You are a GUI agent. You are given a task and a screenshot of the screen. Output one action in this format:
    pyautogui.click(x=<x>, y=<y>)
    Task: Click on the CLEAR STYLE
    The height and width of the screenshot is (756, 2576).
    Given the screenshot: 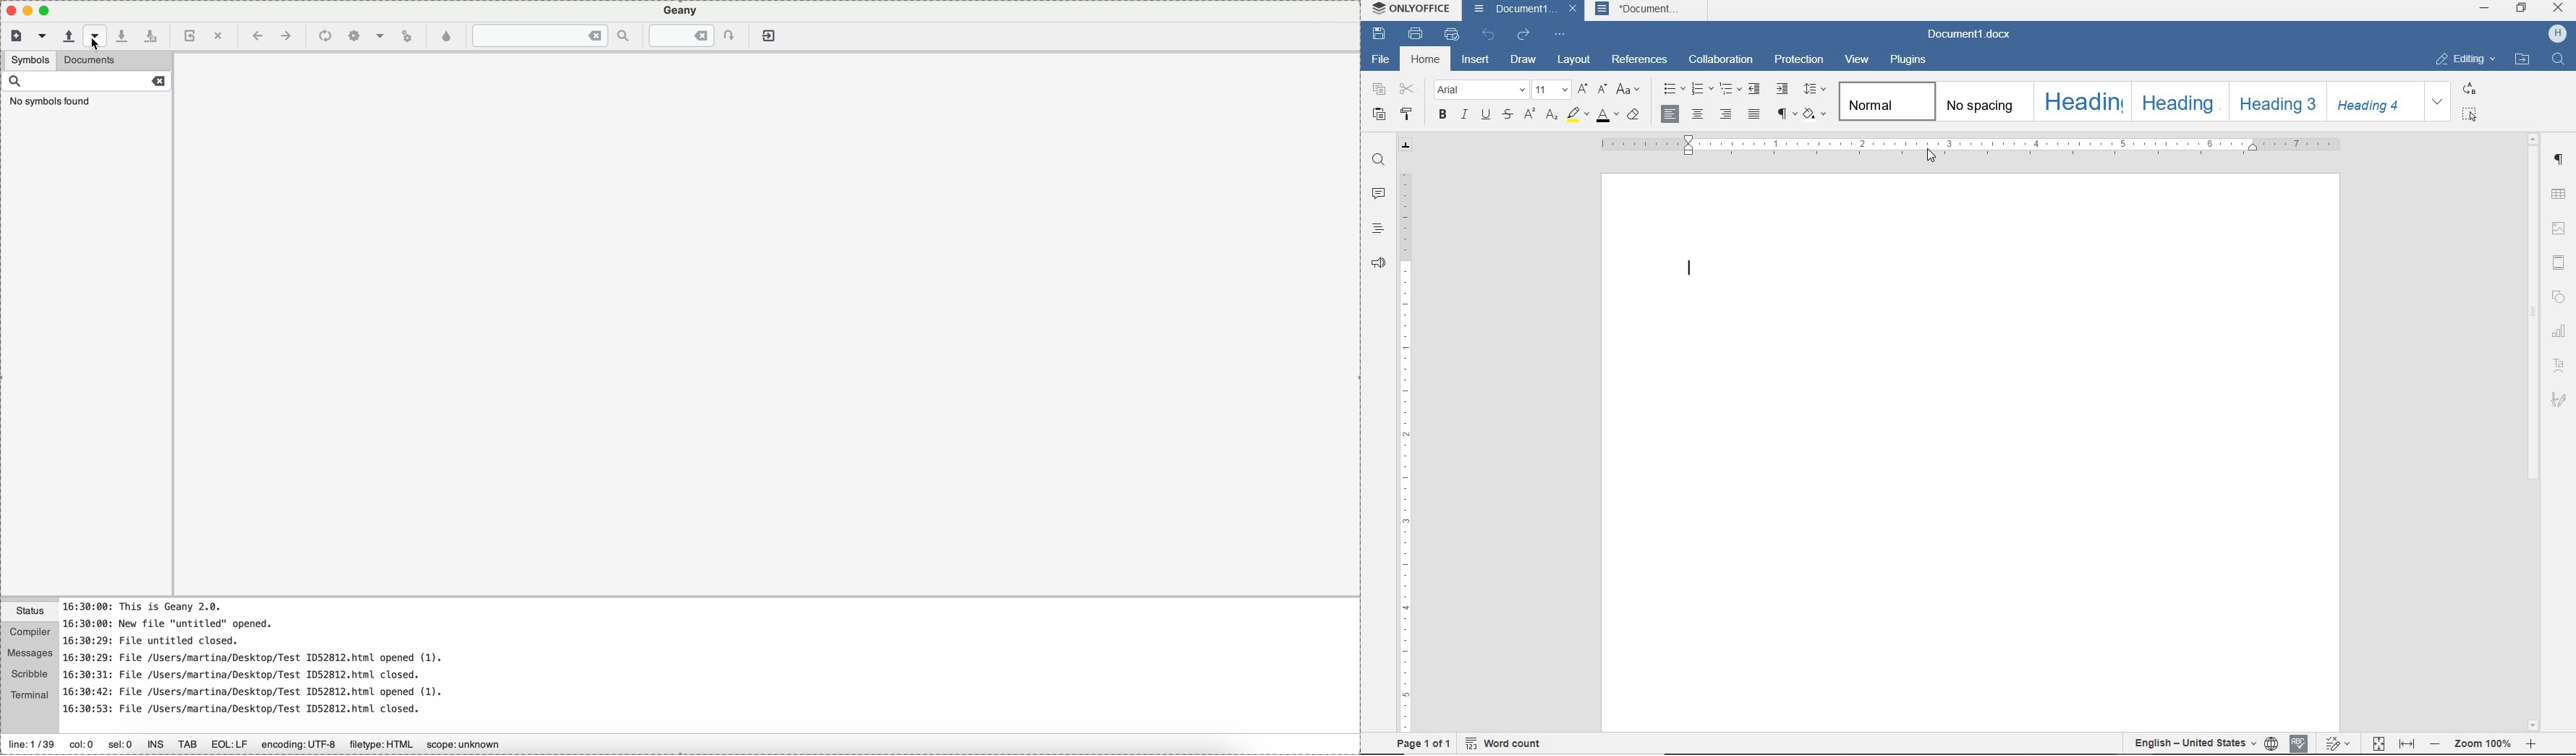 What is the action you would take?
    pyautogui.click(x=1633, y=116)
    